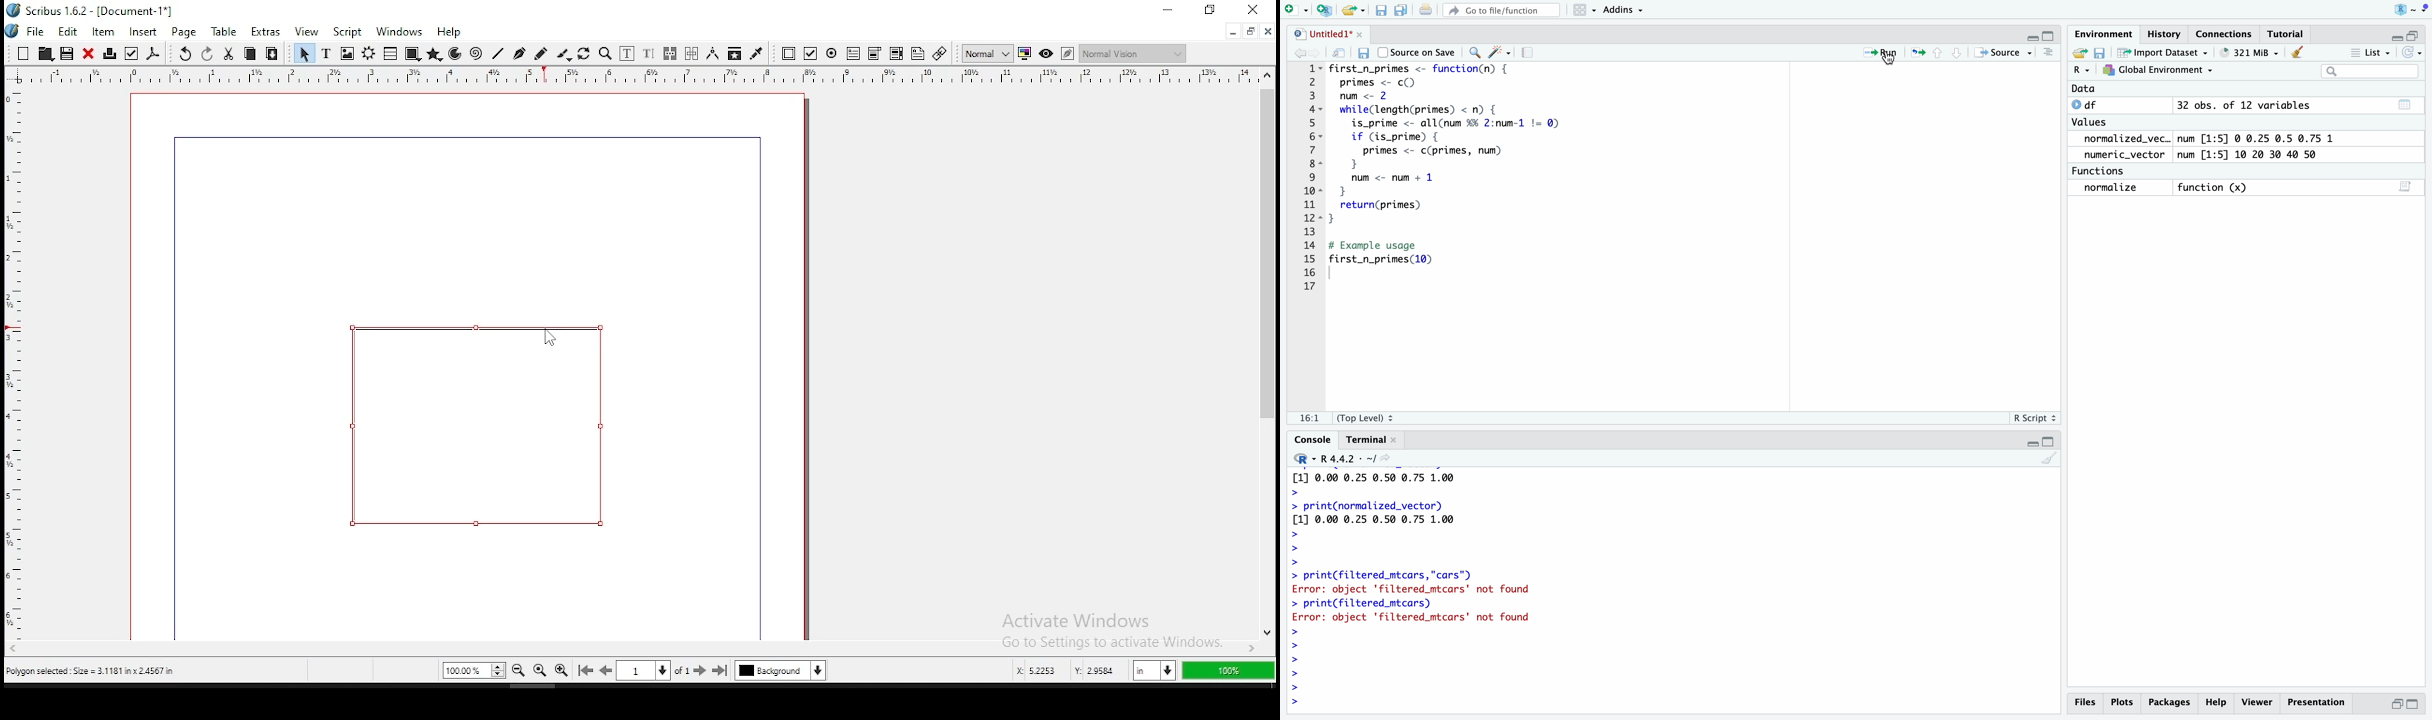 Image resolution: width=2436 pixels, height=728 pixels. I want to click on normalized_vec.. num [1:5] @ 0.25 0.5 0.75 1, so click(2212, 138).